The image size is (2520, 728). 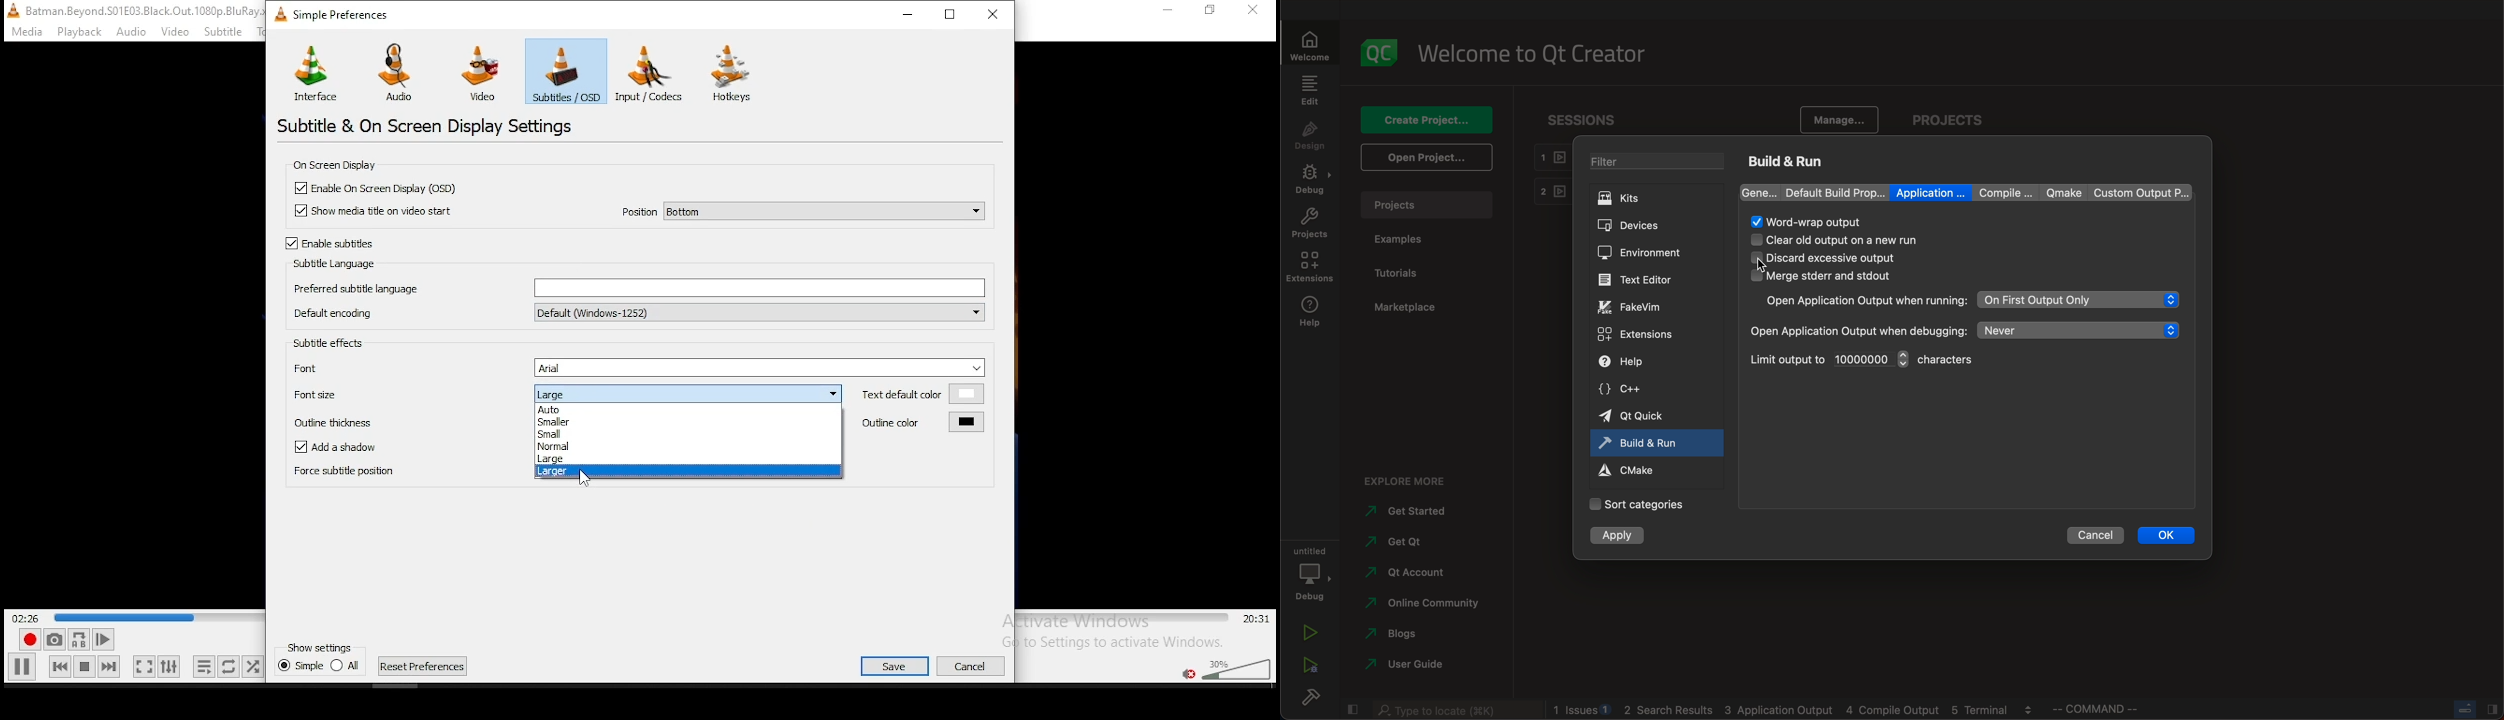 What do you see at coordinates (1857, 240) in the screenshot?
I see `cle3ar old output` at bounding box center [1857, 240].